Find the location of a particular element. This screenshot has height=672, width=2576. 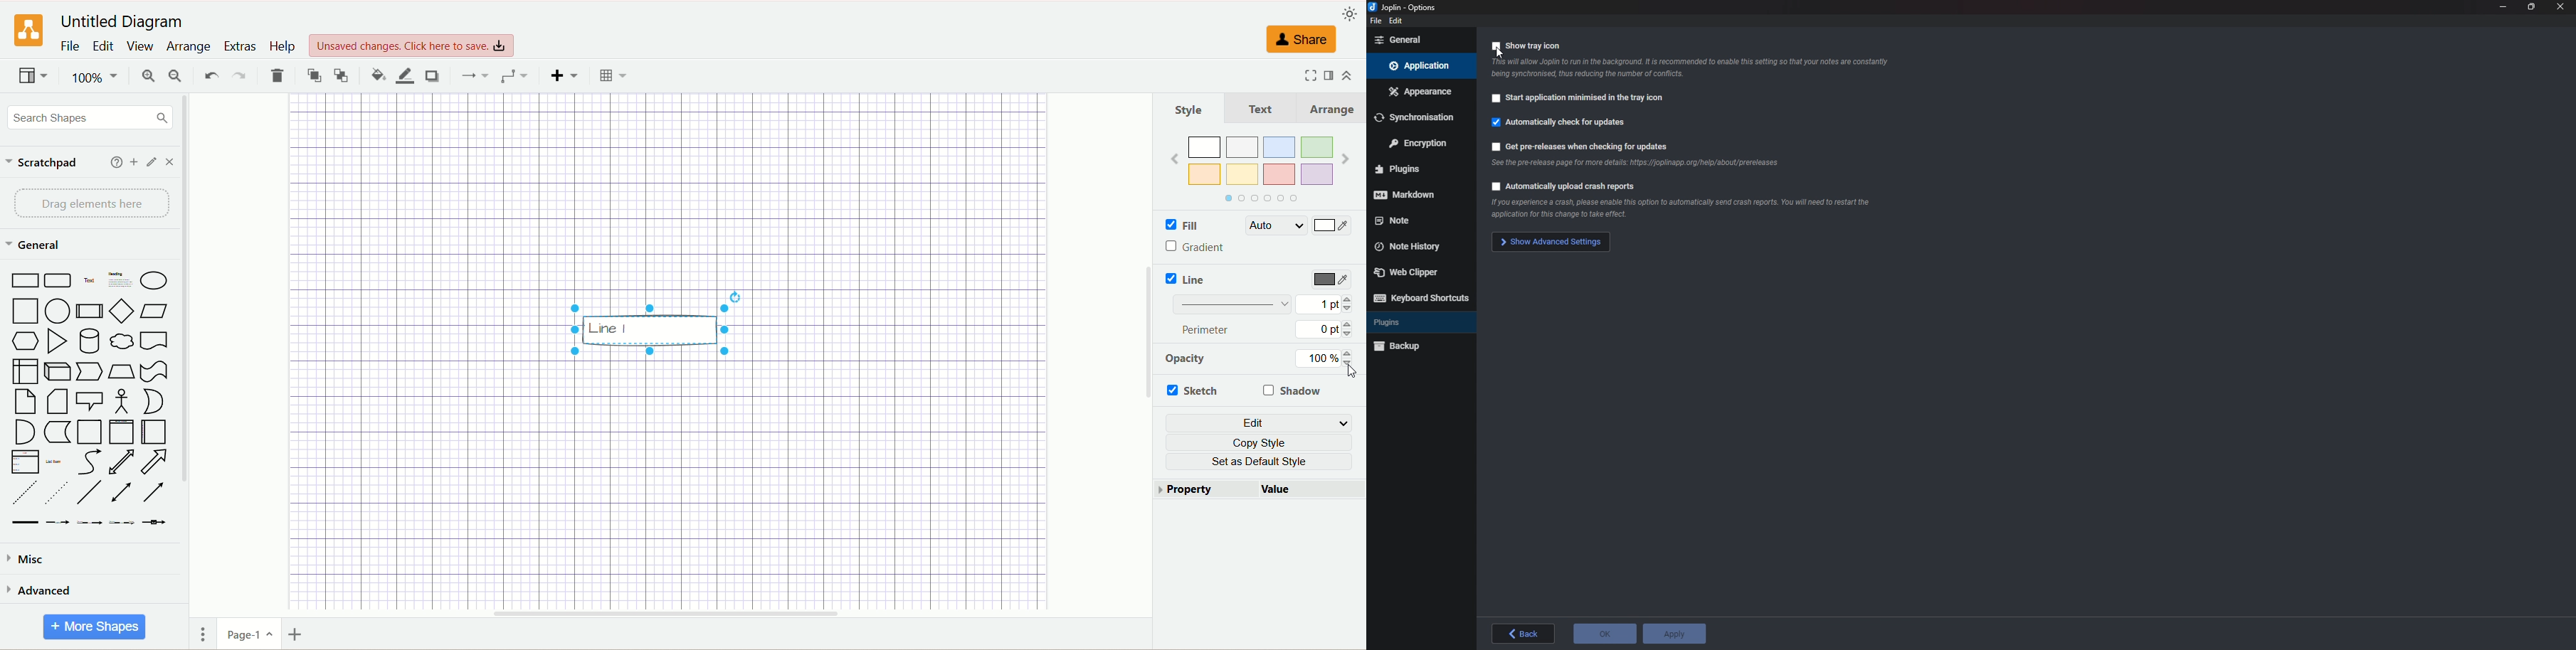

Appearance is located at coordinates (1420, 91).